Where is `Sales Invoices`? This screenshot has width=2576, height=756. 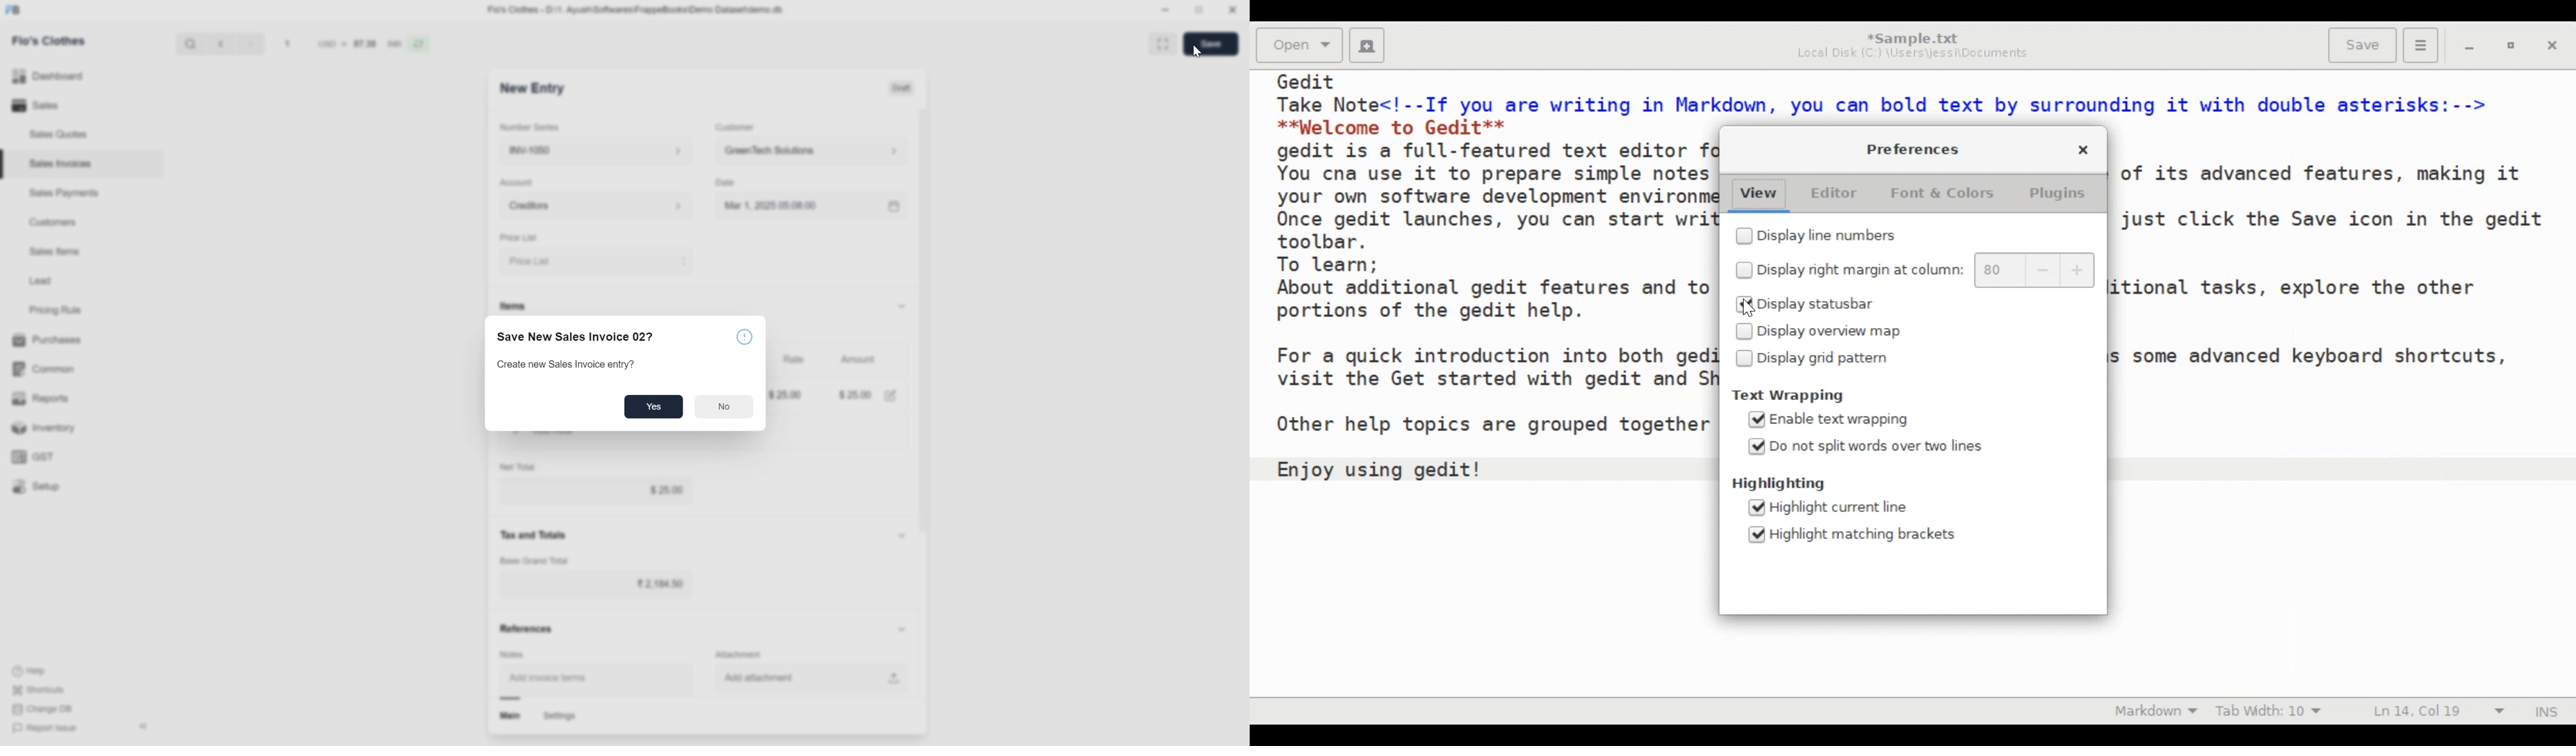 Sales Invoices is located at coordinates (58, 164).